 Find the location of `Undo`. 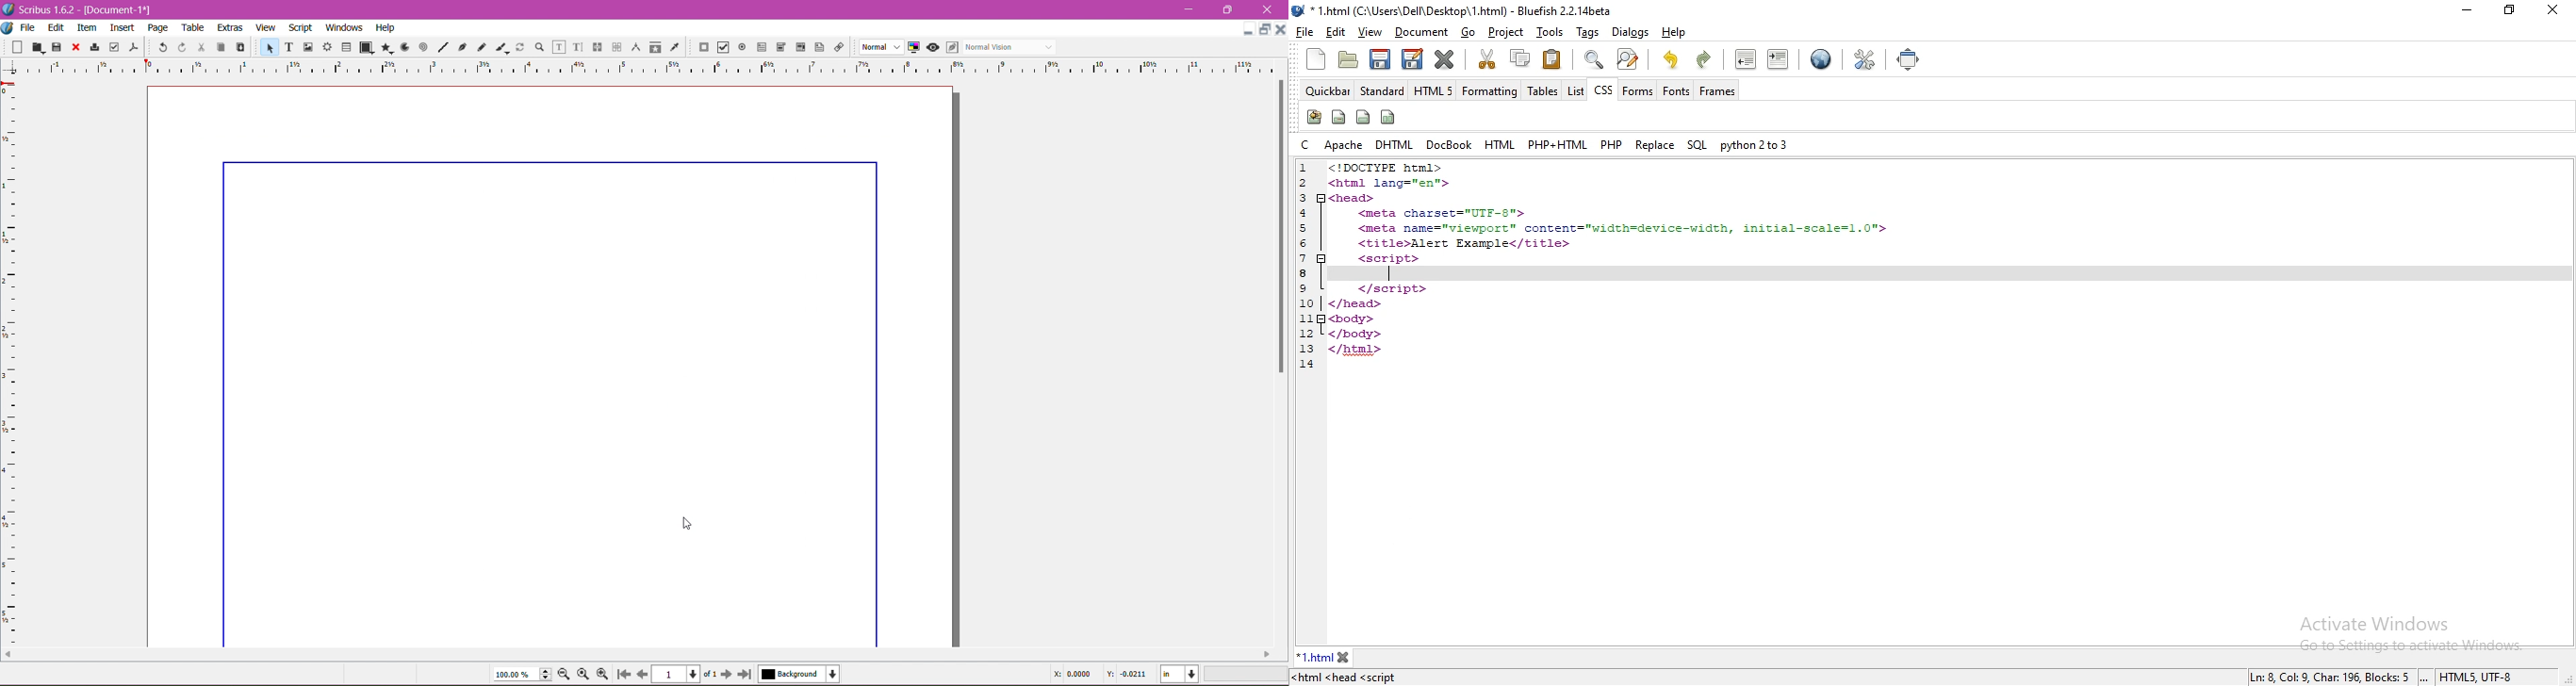

Undo is located at coordinates (160, 48).